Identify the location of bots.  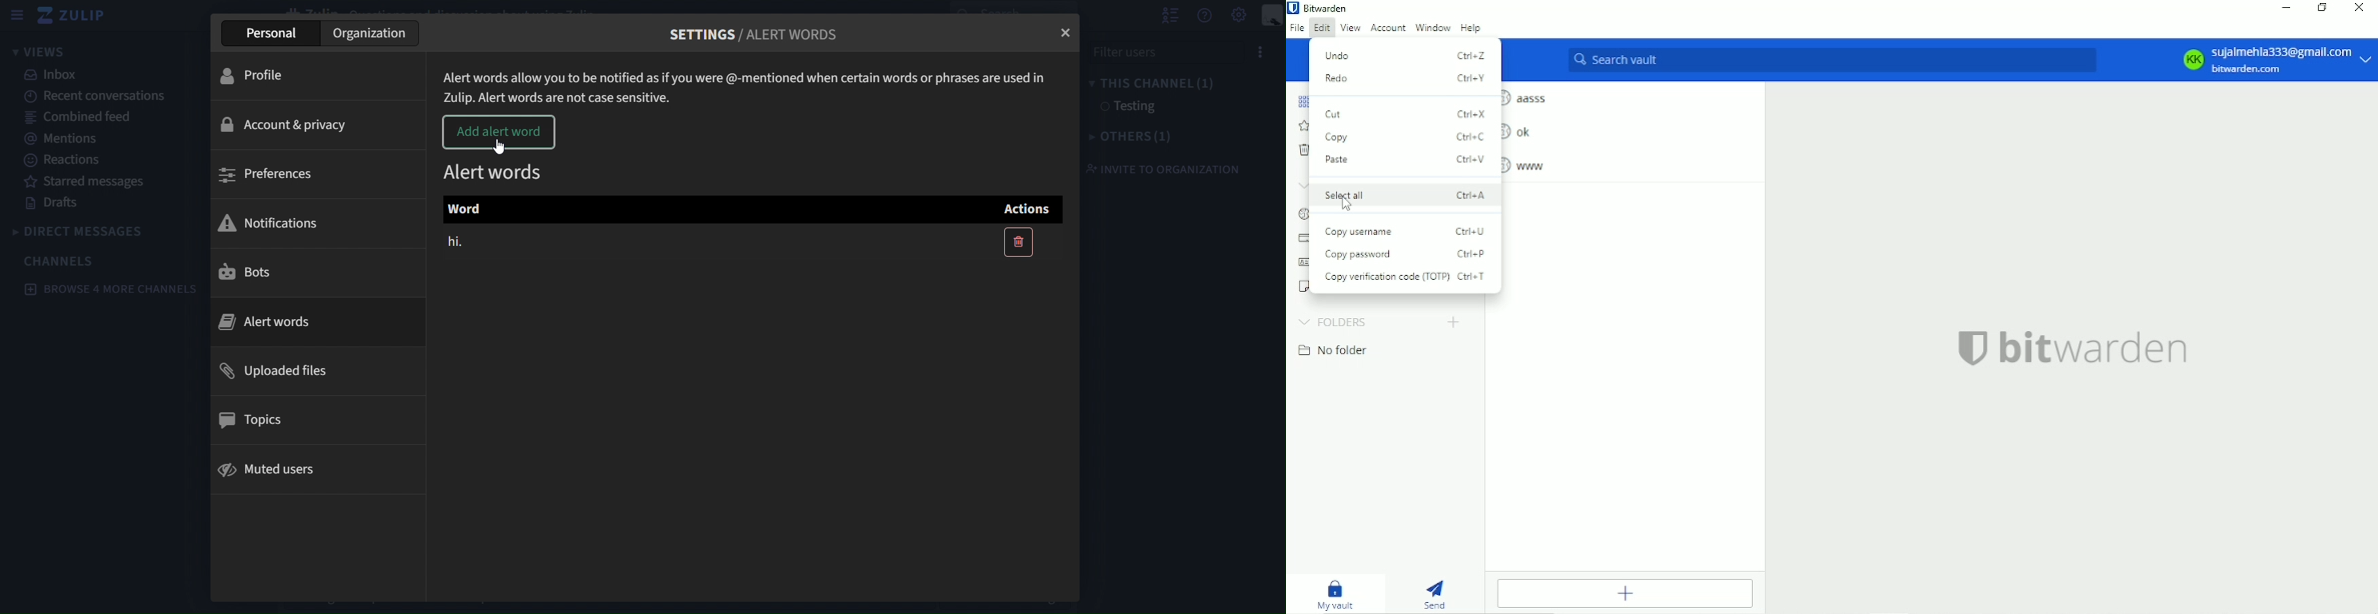
(251, 276).